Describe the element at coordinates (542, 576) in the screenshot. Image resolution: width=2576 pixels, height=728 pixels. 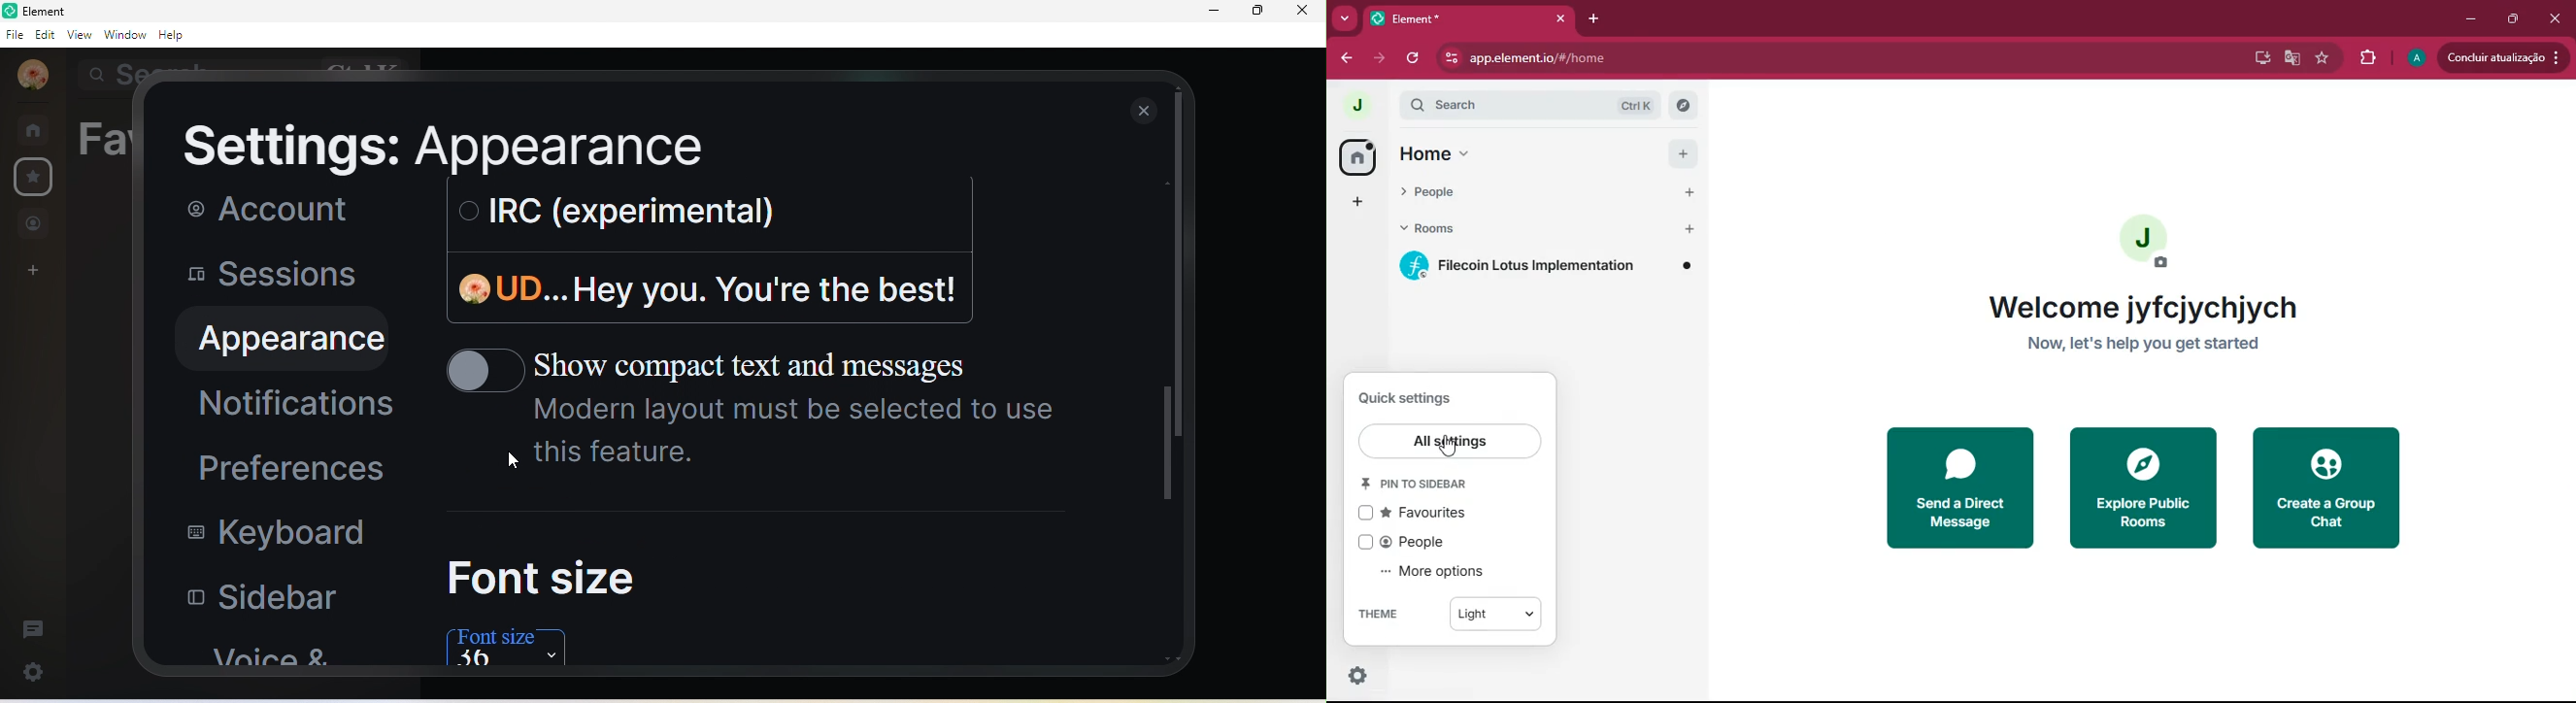
I see `font size` at that location.